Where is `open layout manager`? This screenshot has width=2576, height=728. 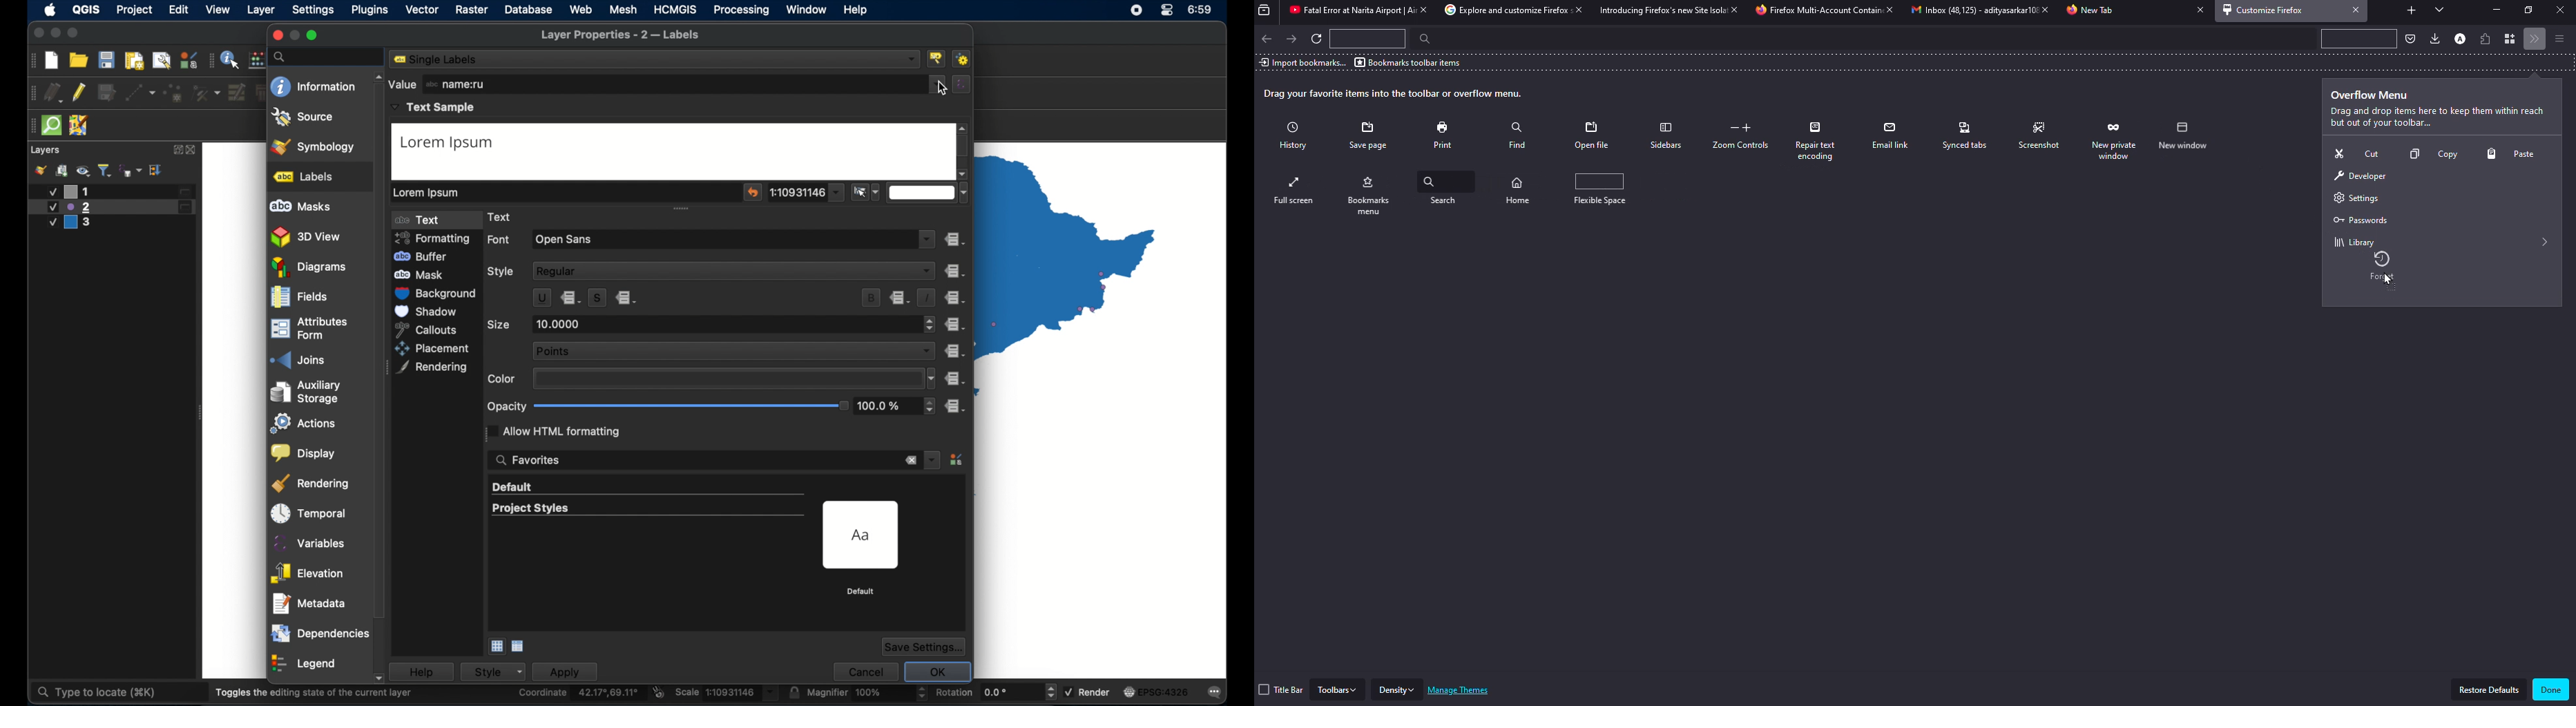 open layout manager is located at coordinates (161, 61).